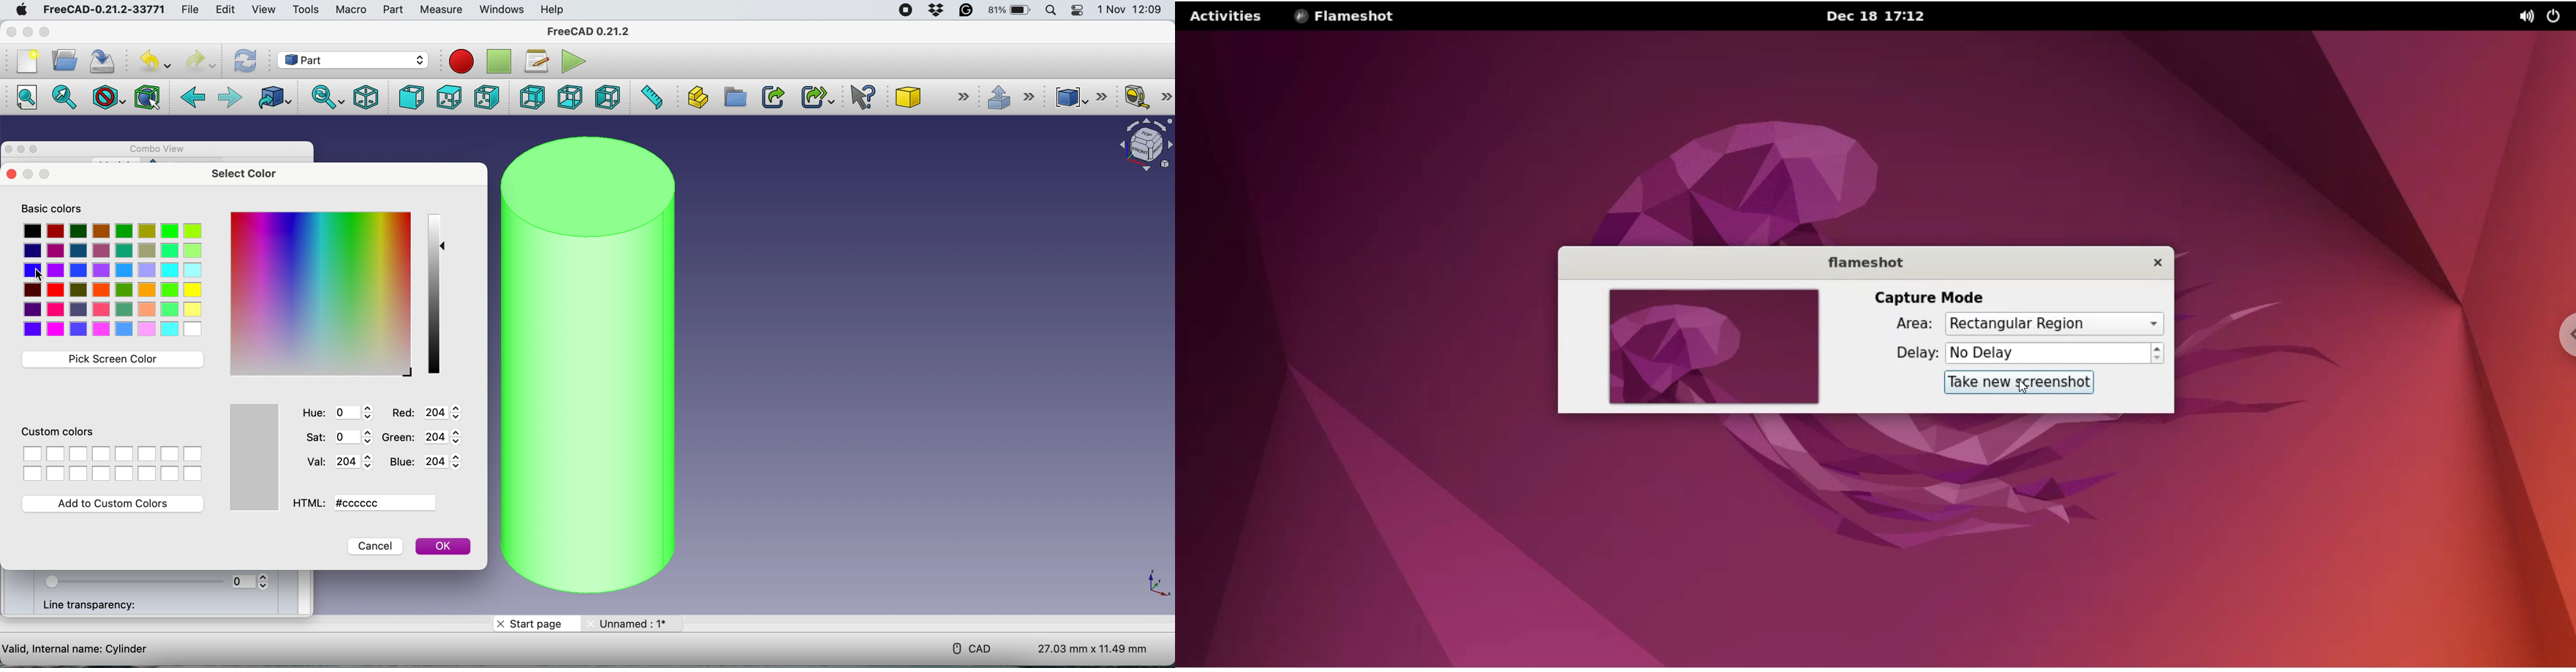 This screenshot has height=672, width=2576. Describe the element at coordinates (323, 293) in the screenshot. I see `pick color` at that location.